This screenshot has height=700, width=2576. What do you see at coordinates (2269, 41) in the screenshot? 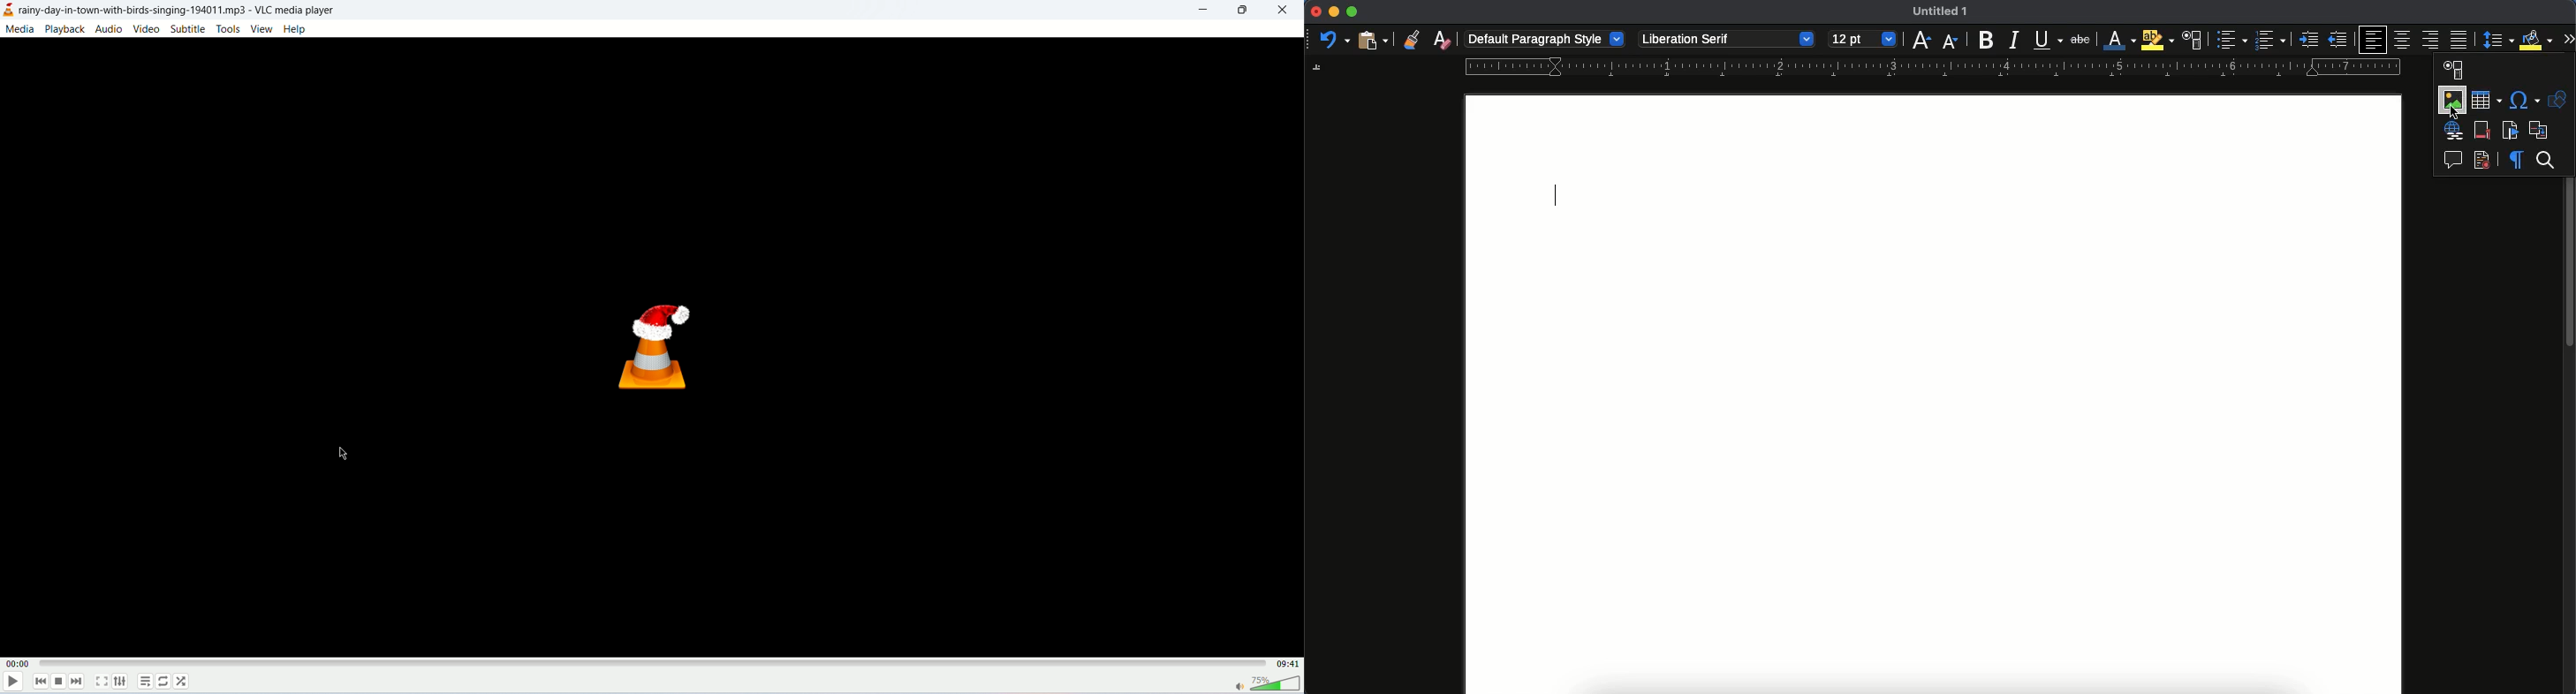
I see `number bullet` at bounding box center [2269, 41].